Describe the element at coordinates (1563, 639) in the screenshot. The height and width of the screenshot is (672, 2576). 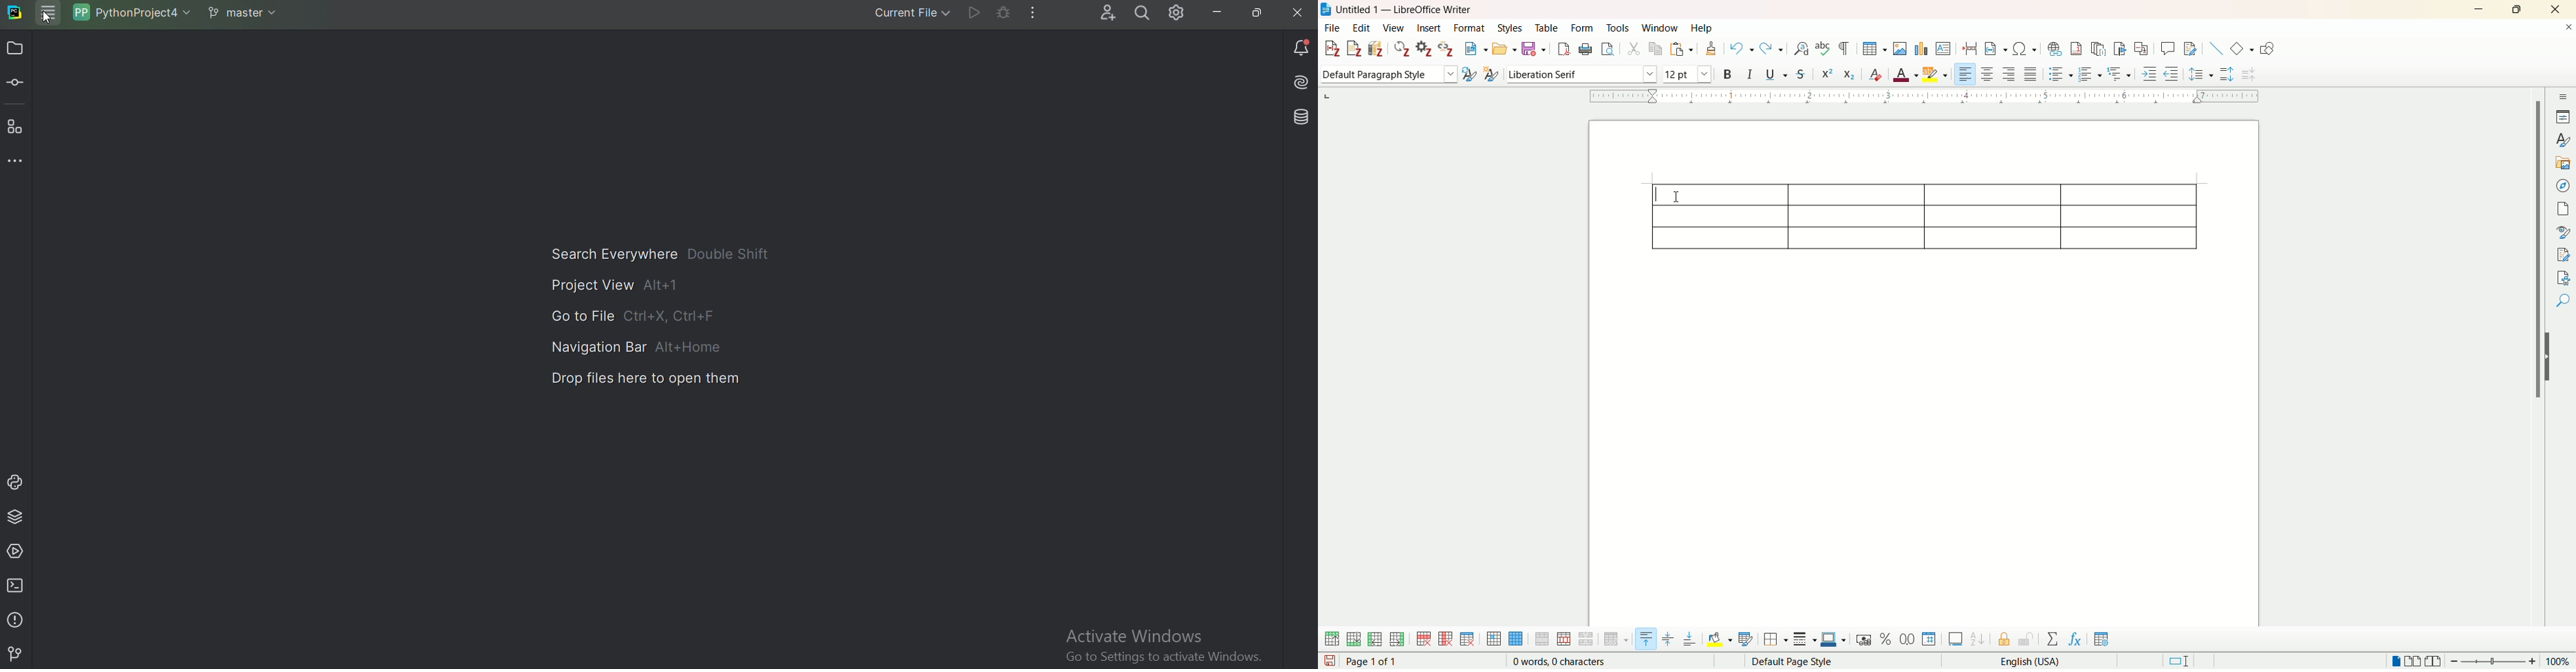
I see `split cell` at that location.